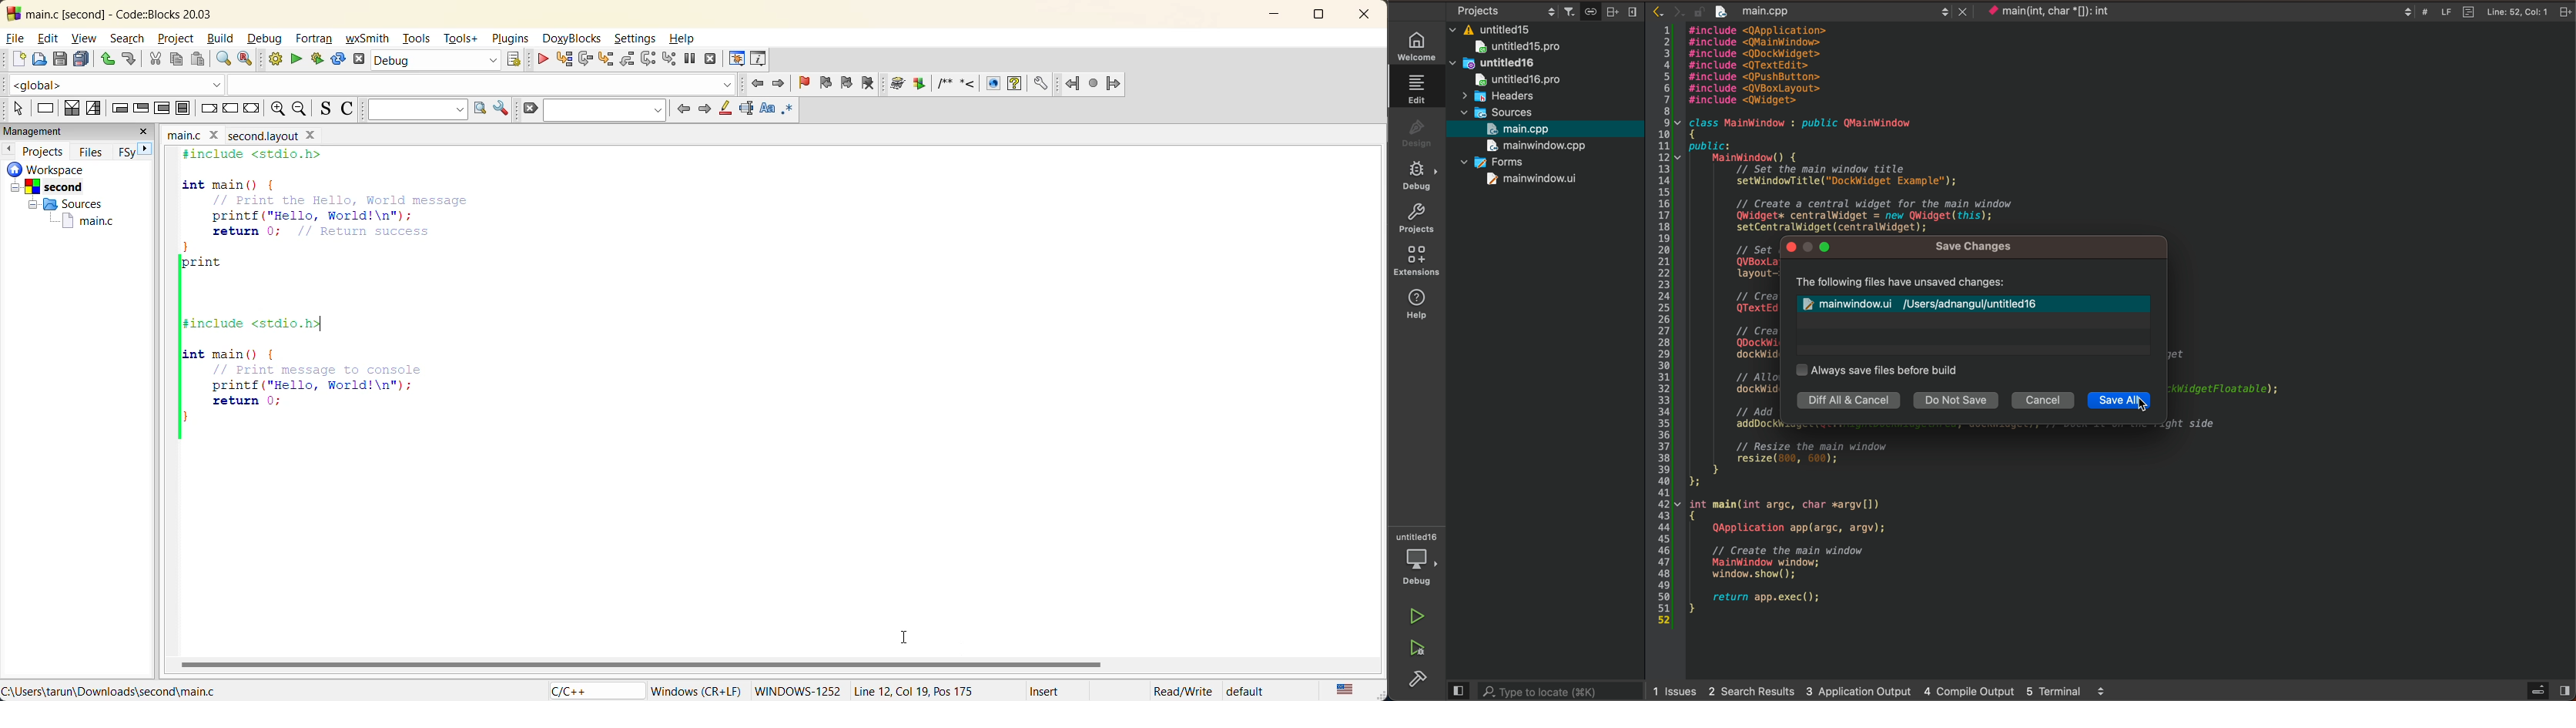 This screenshot has width=2576, height=728. I want to click on doxyblocks reference, so click(973, 84).